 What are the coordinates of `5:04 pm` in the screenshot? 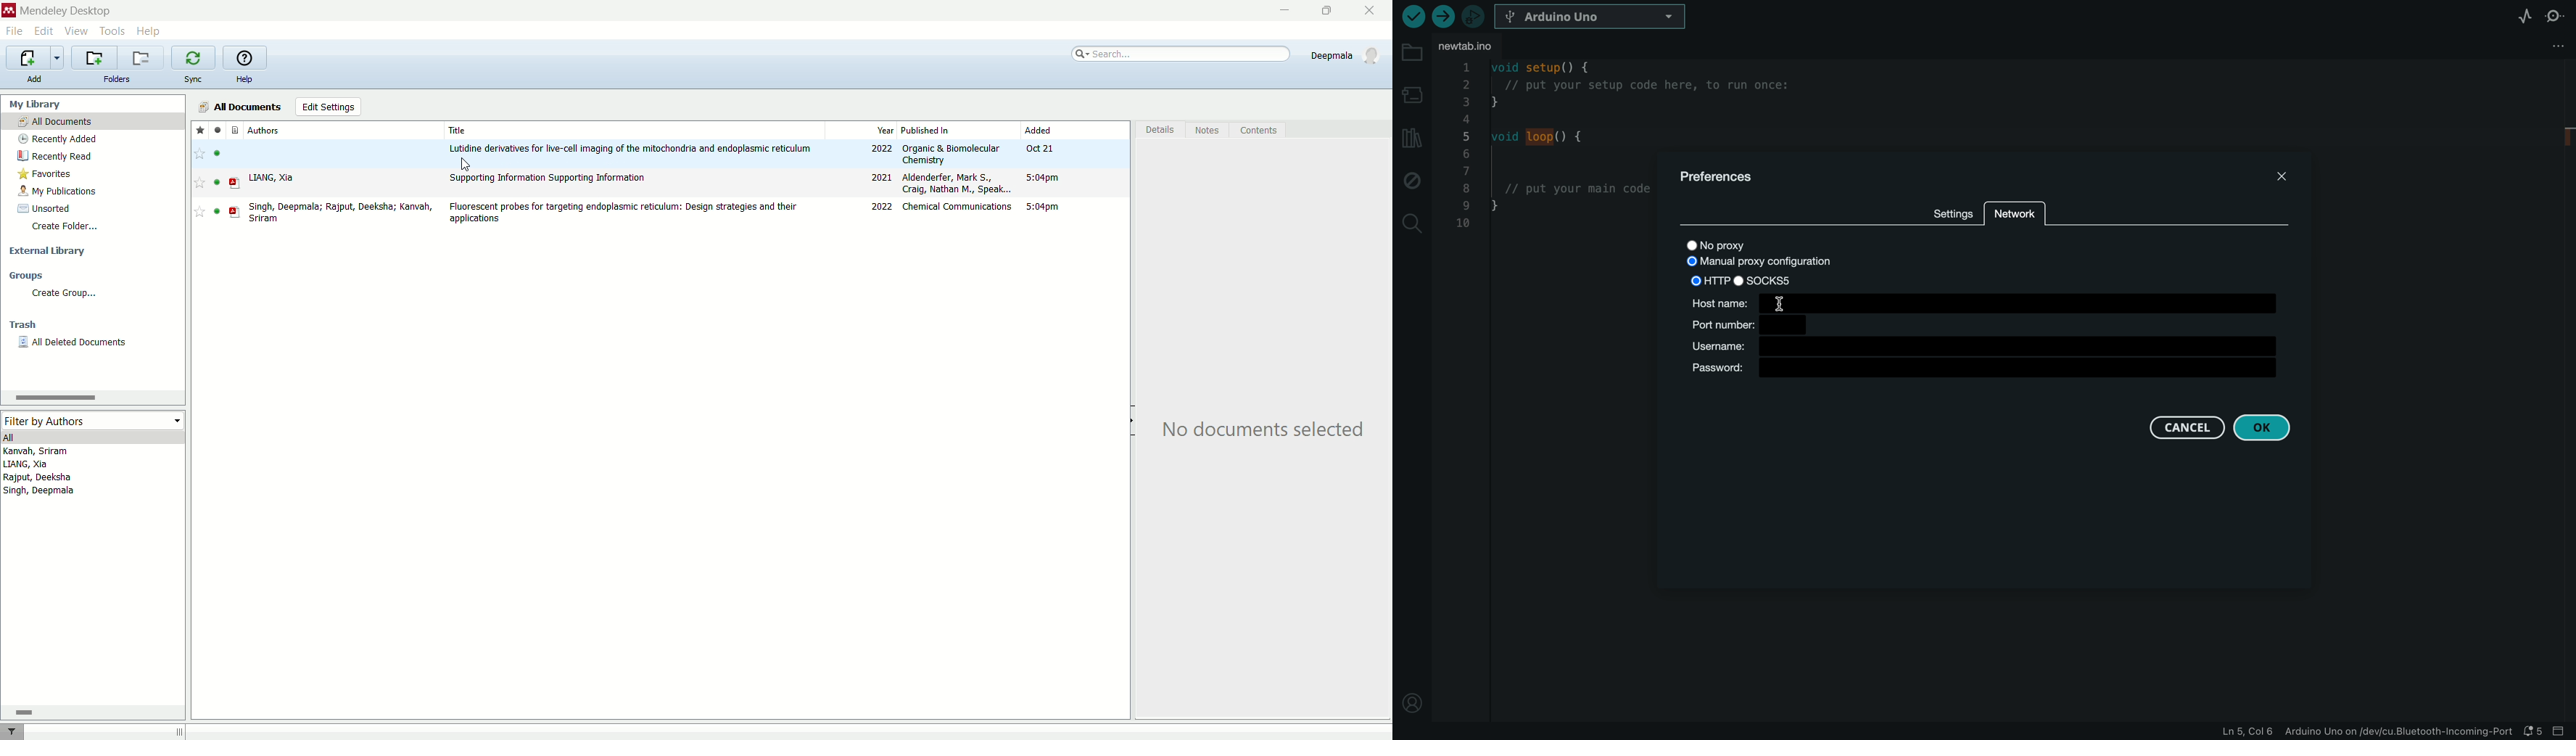 It's located at (1047, 207).